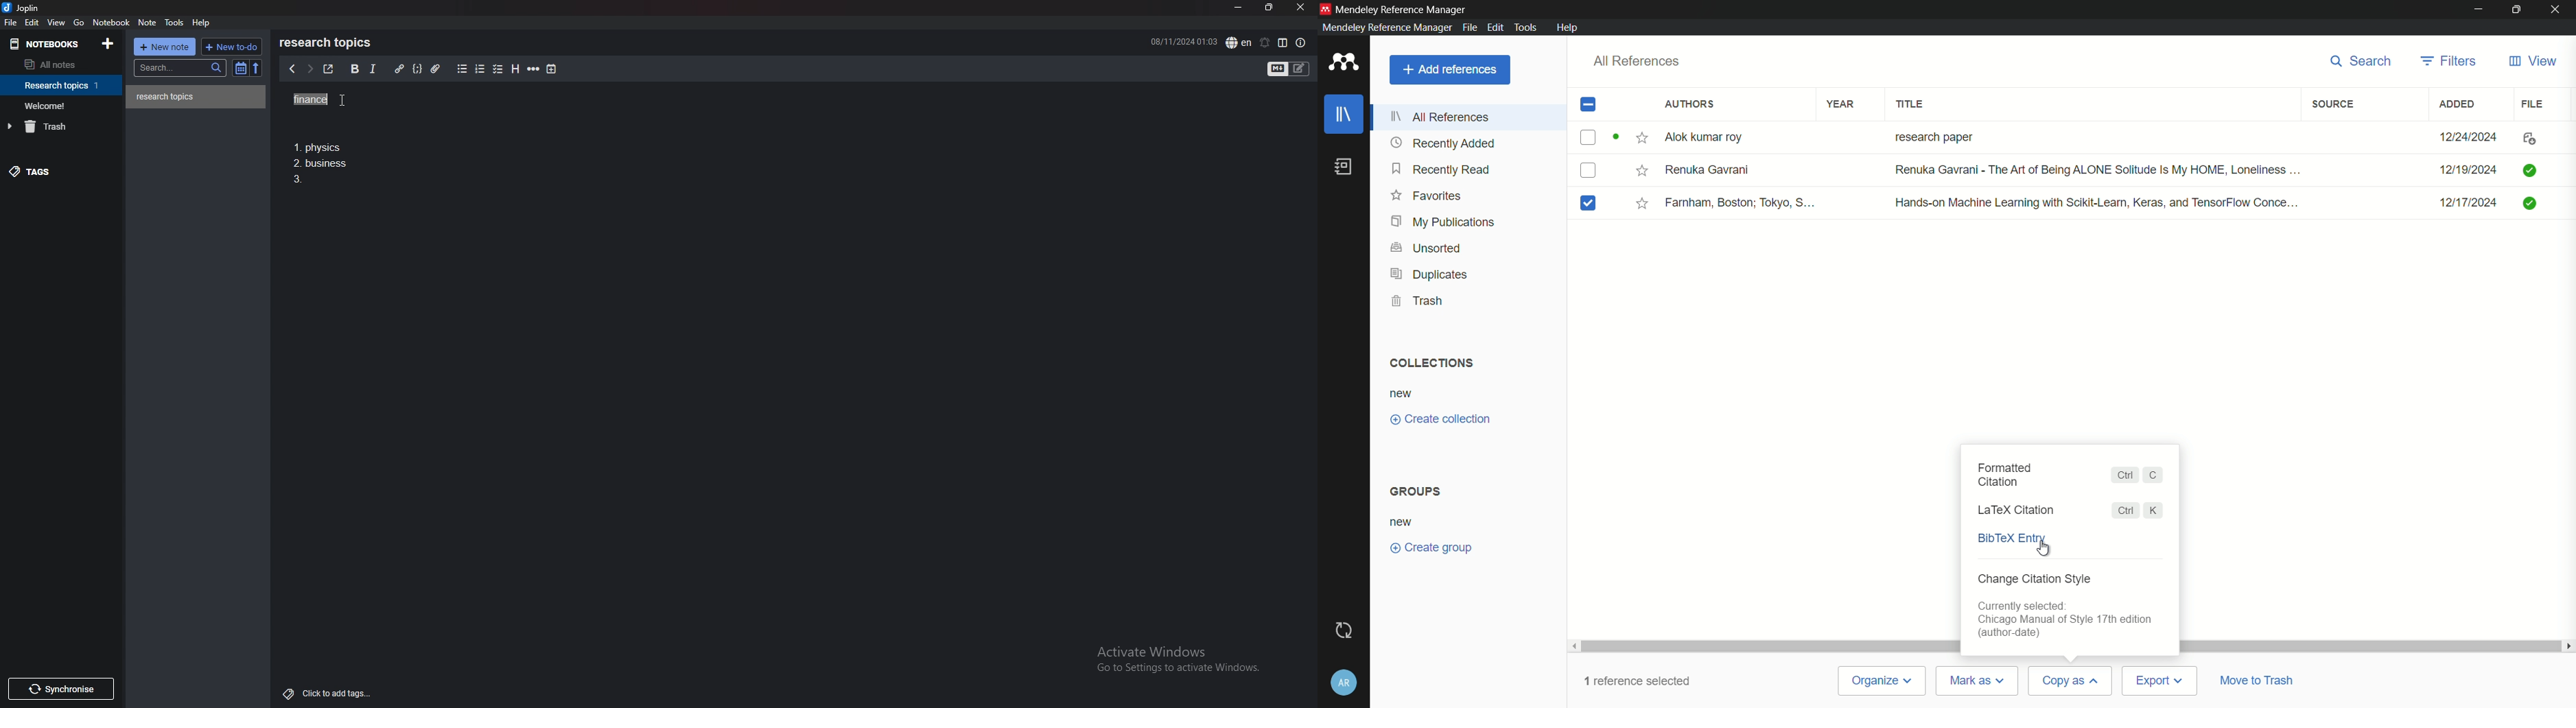 The width and height of the screenshot is (2576, 728). What do you see at coordinates (1263, 43) in the screenshot?
I see `set alarm` at bounding box center [1263, 43].